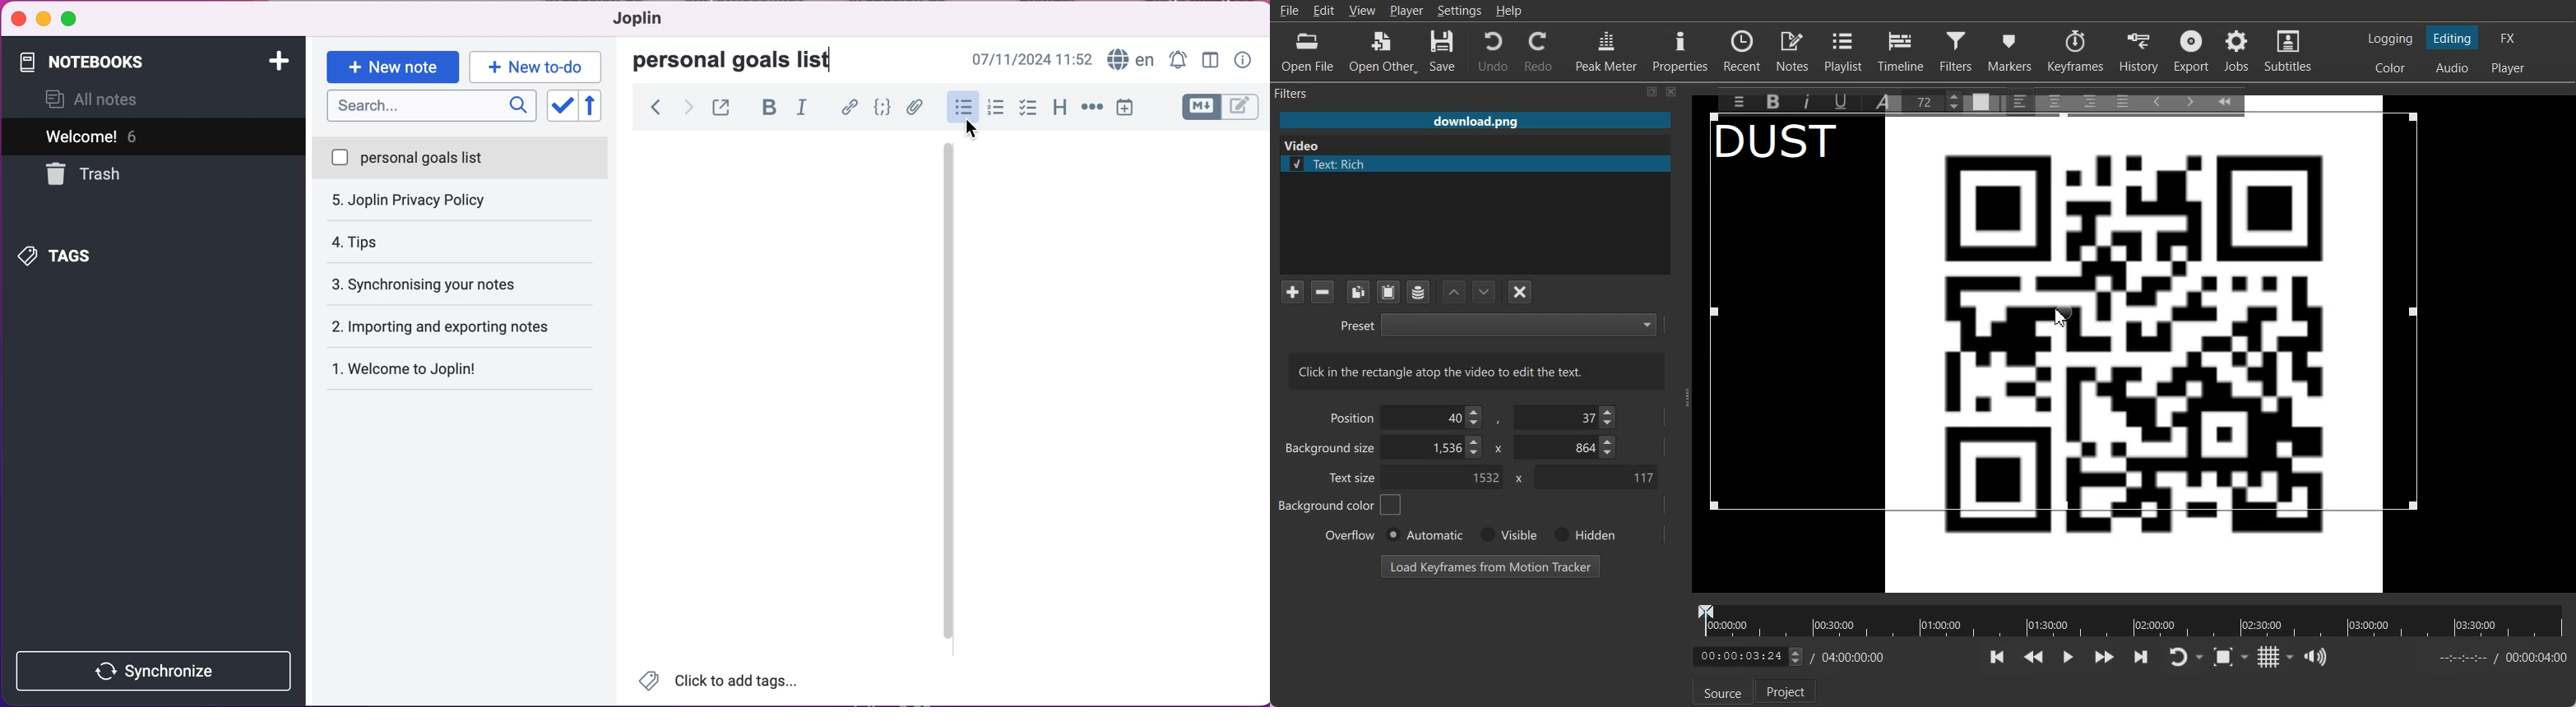 This screenshot has width=2576, height=728. I want to click on Left, so click(2021, 100).